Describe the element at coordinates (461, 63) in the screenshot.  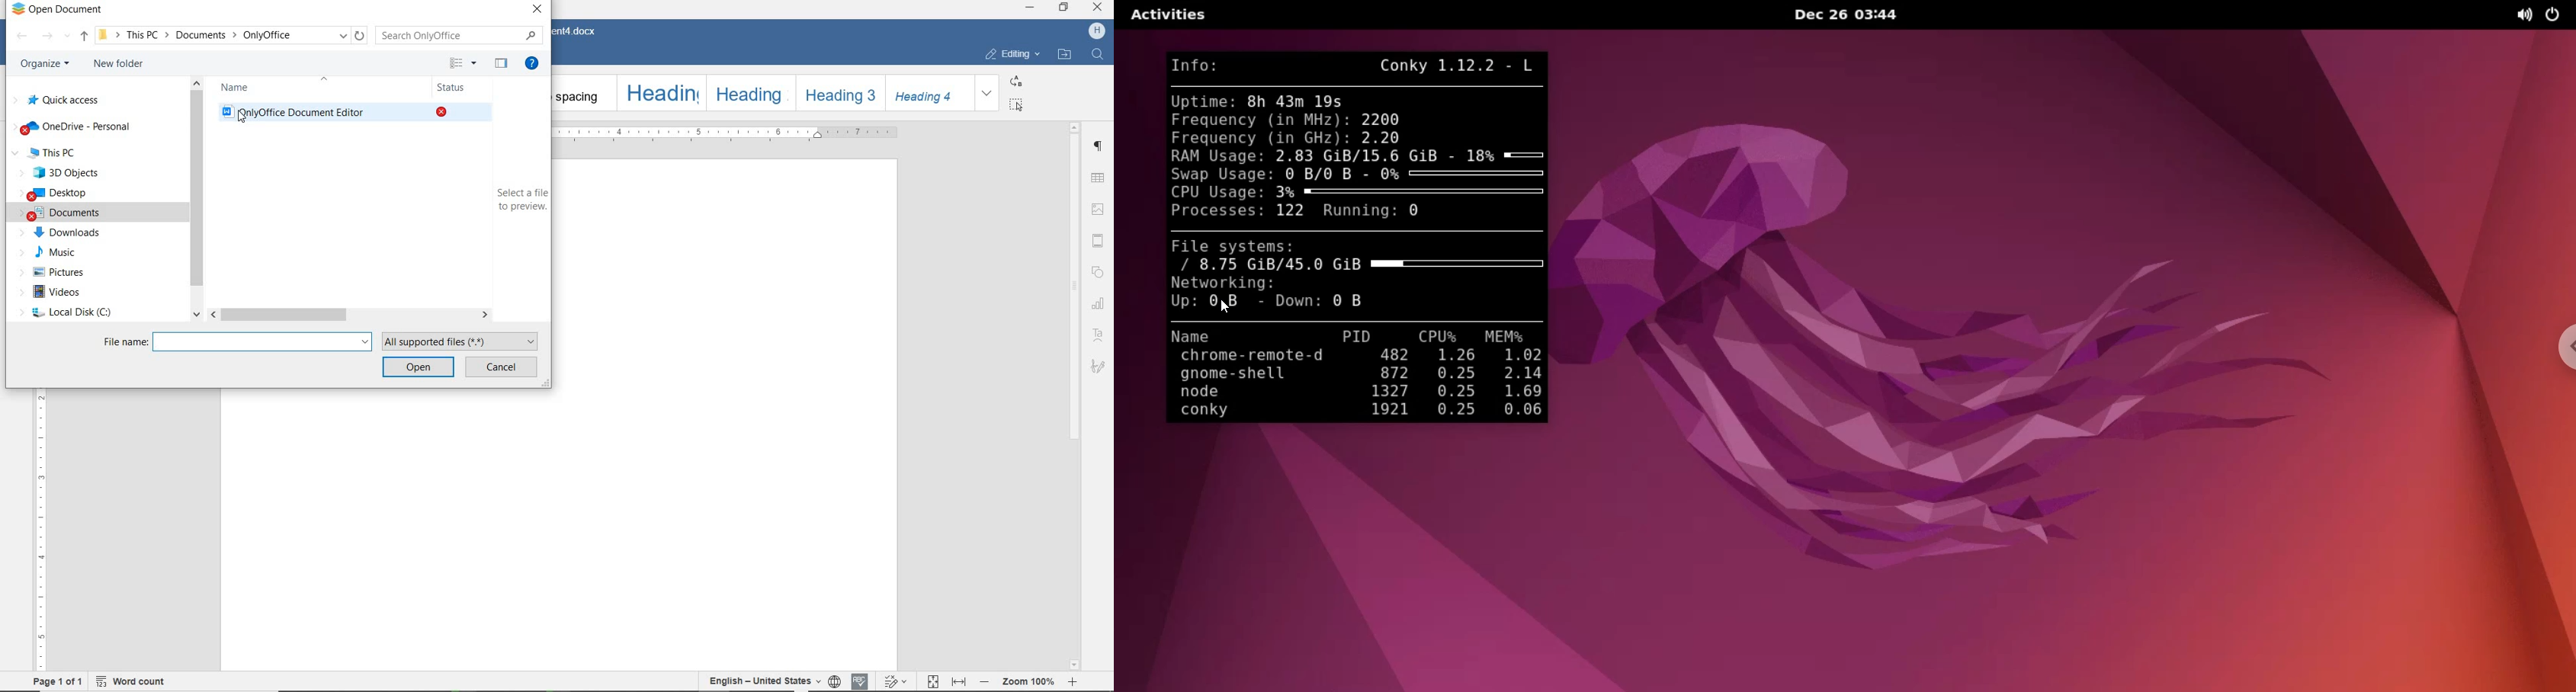
I see `more options` at that location.